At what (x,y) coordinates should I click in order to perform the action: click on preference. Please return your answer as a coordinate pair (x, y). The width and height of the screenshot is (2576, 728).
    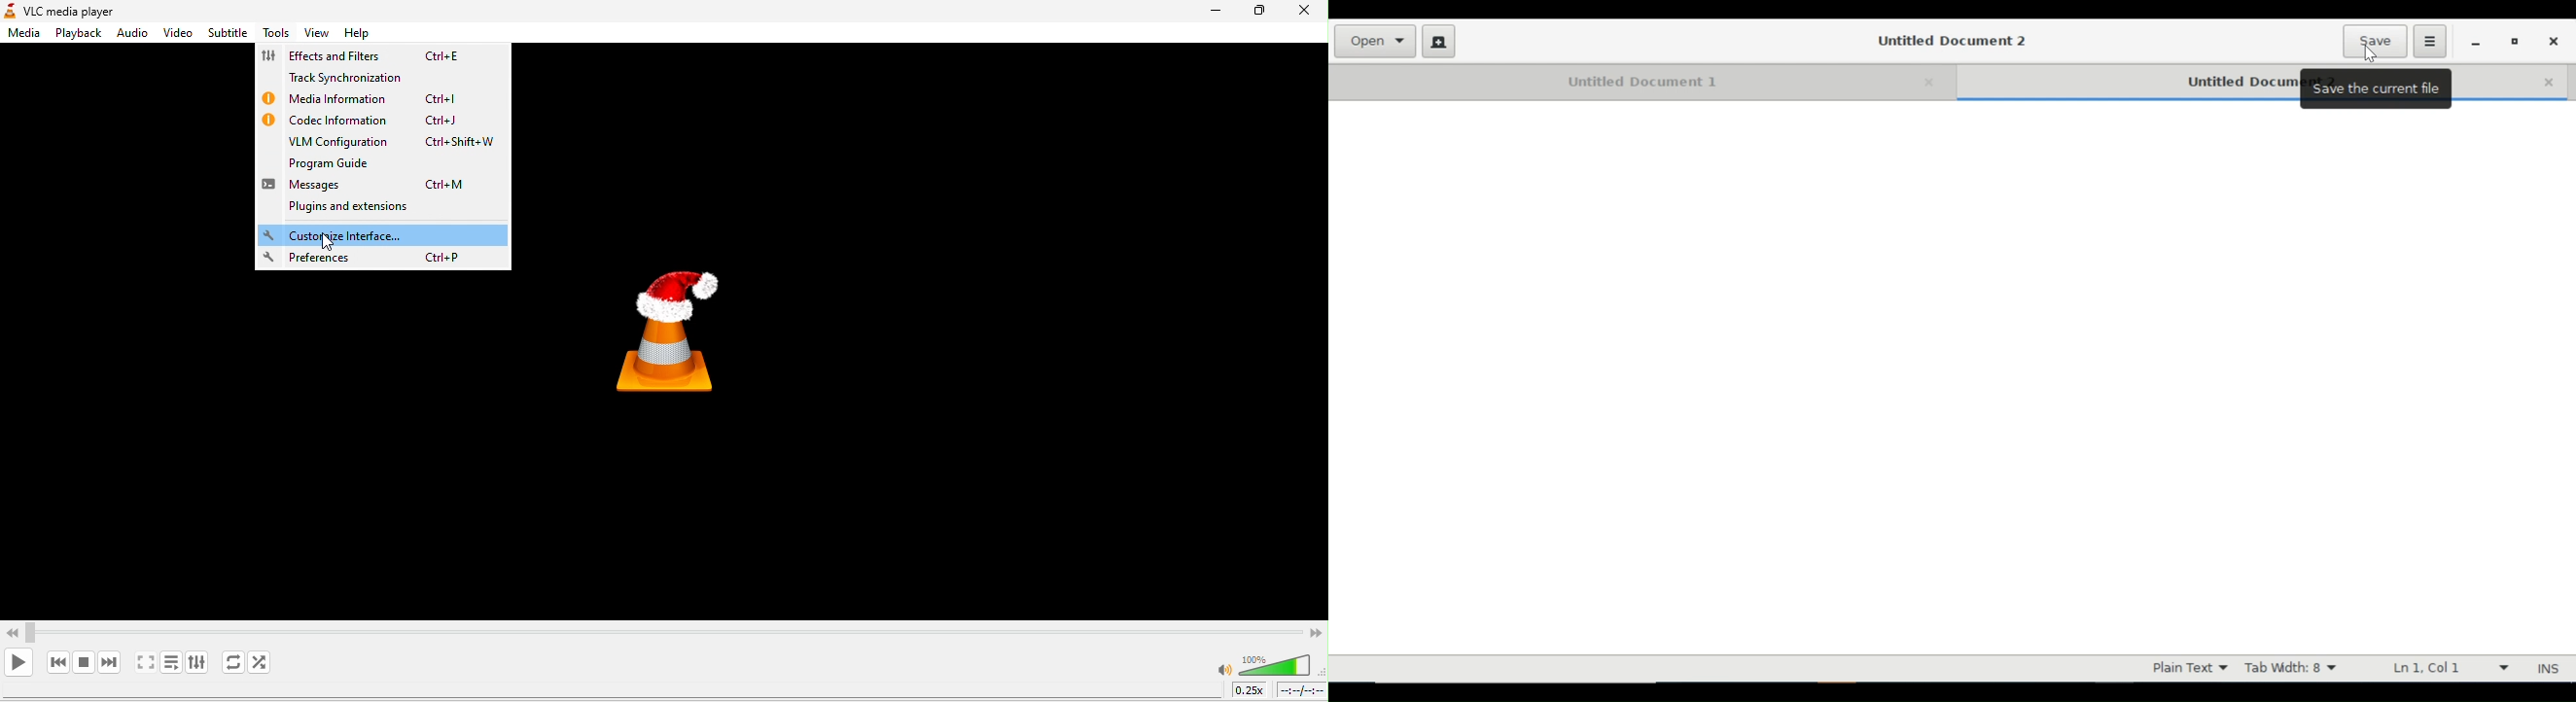
    Looking at the image, I should click on (378, 259).